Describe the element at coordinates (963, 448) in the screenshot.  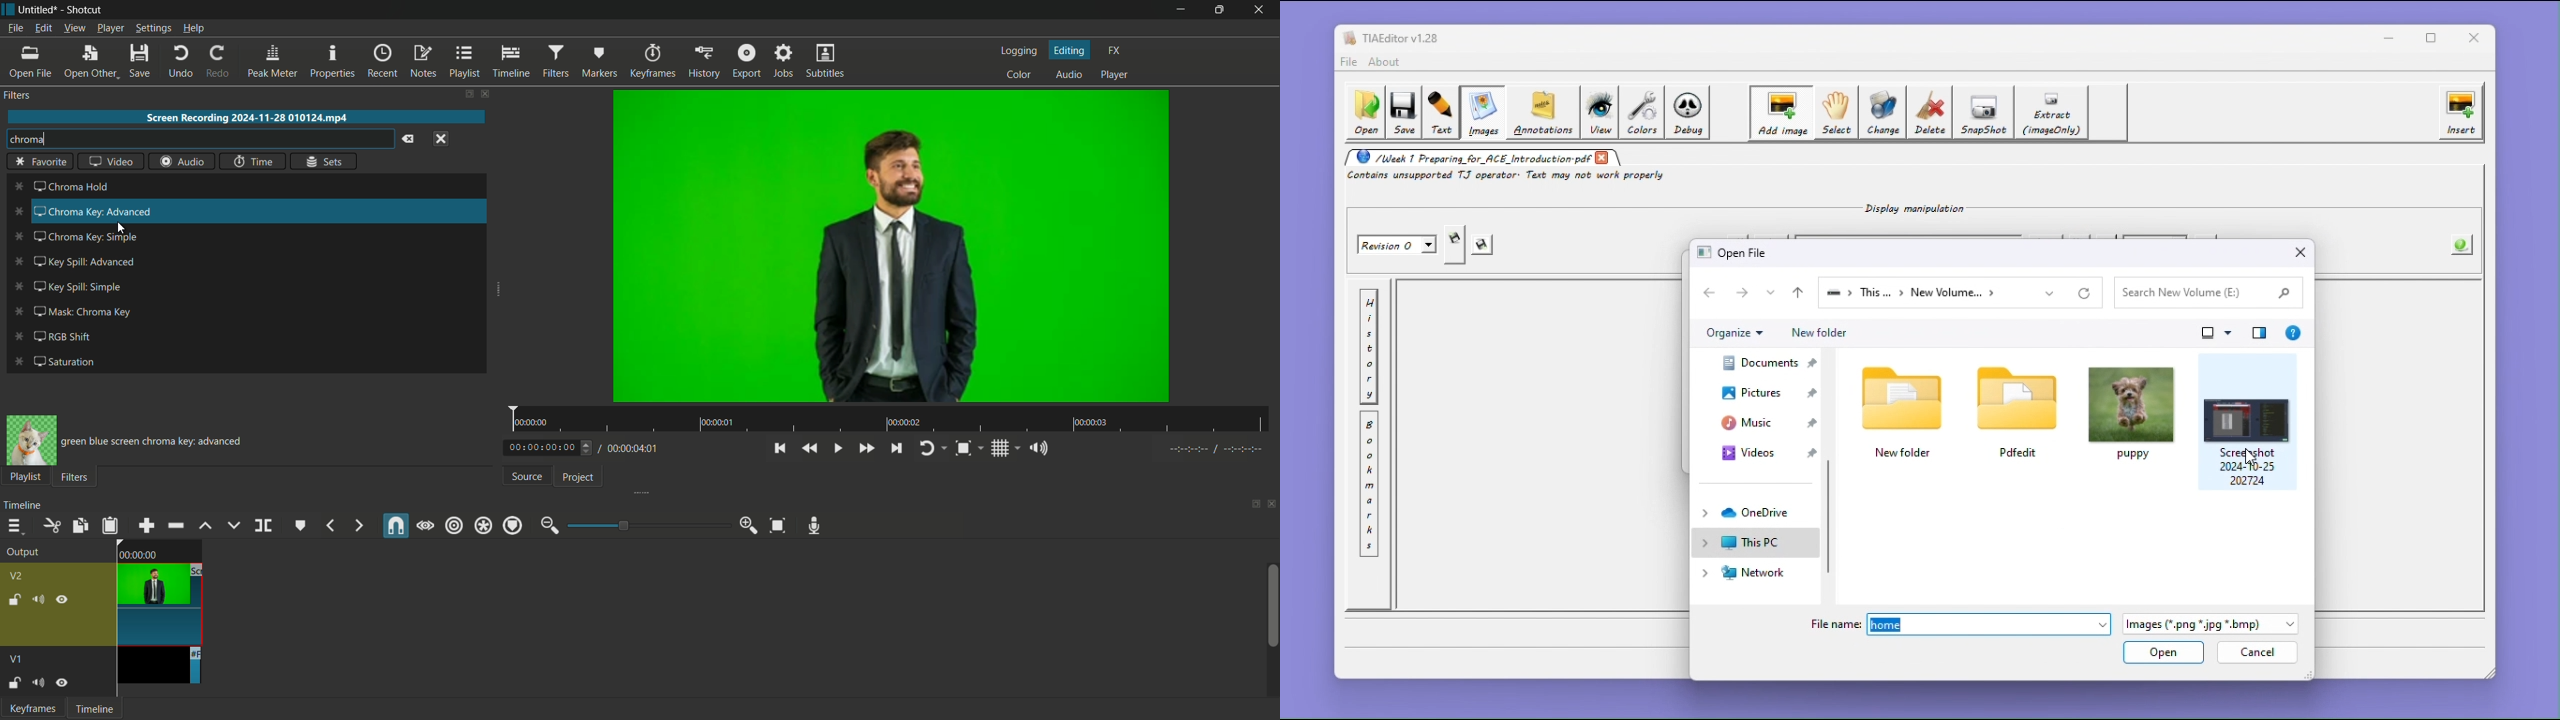
I see `toggle zoom` at that location.